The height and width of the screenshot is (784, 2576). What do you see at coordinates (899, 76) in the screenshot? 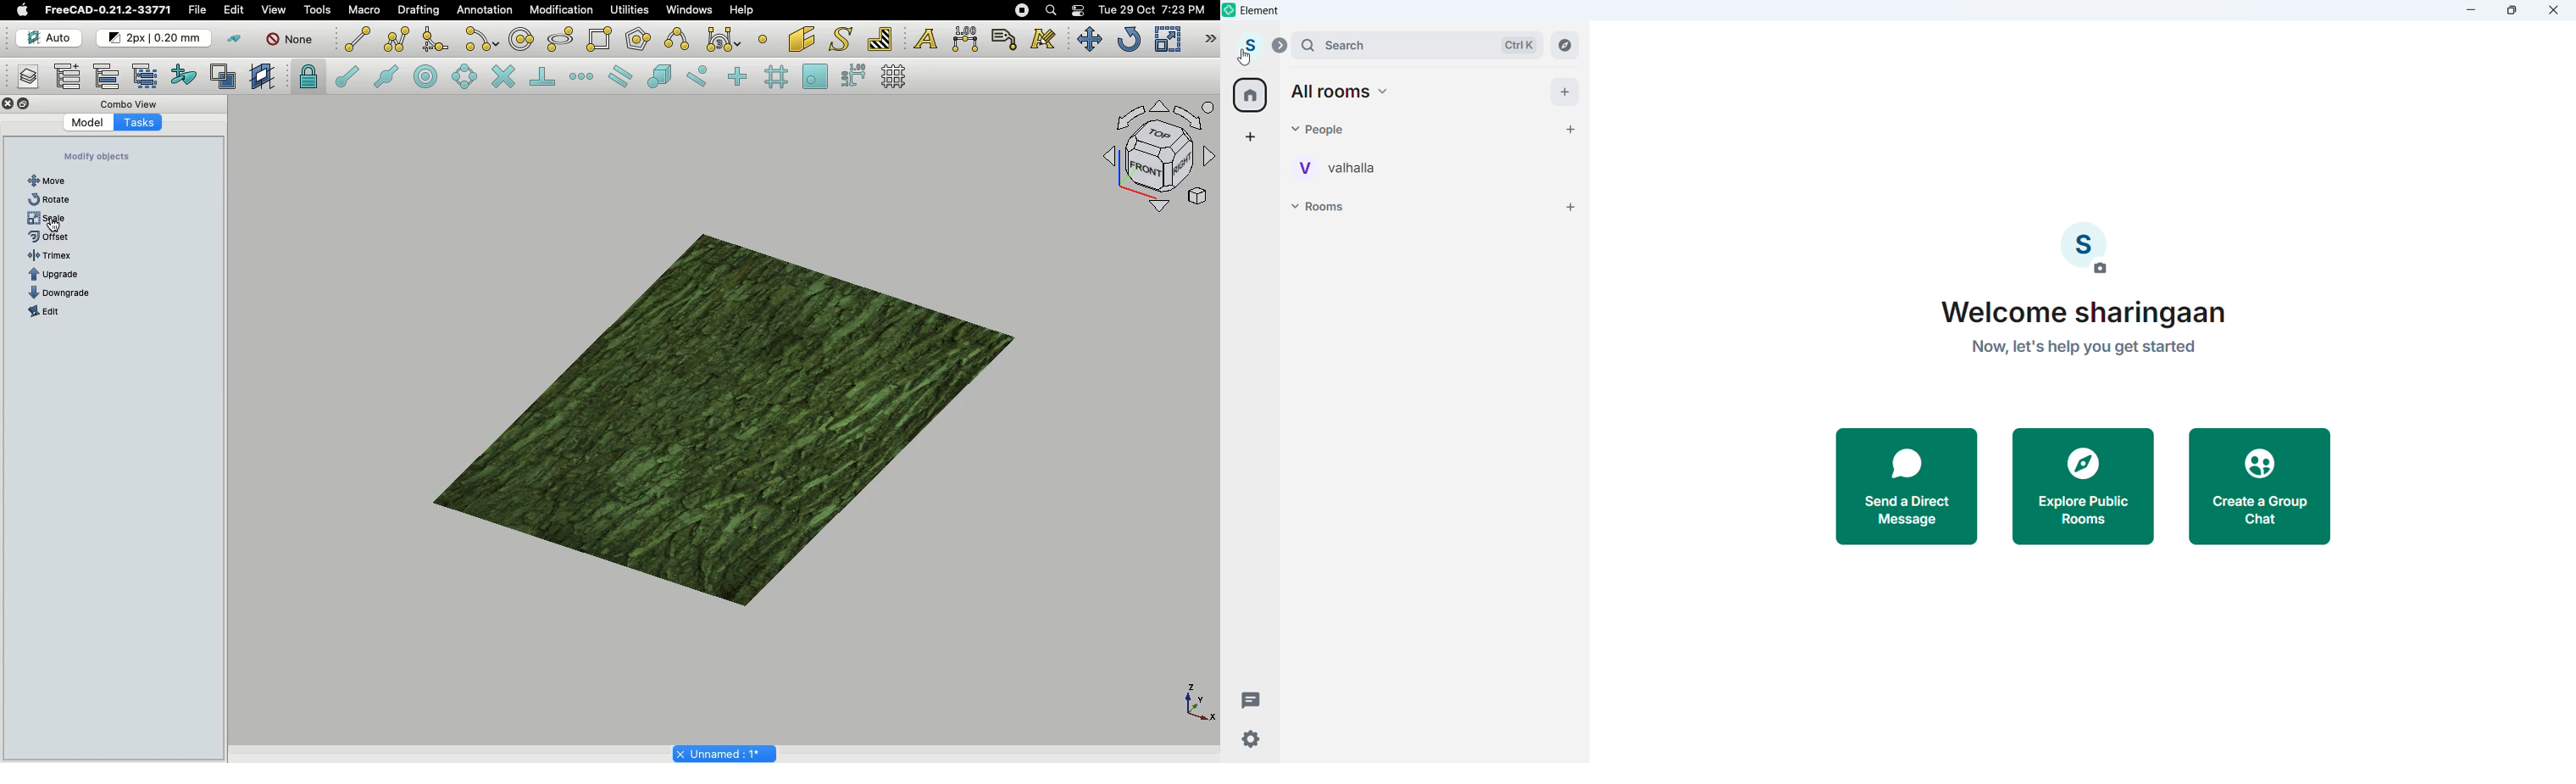
I see `Toggle grid` at bounding box center [899, 76].